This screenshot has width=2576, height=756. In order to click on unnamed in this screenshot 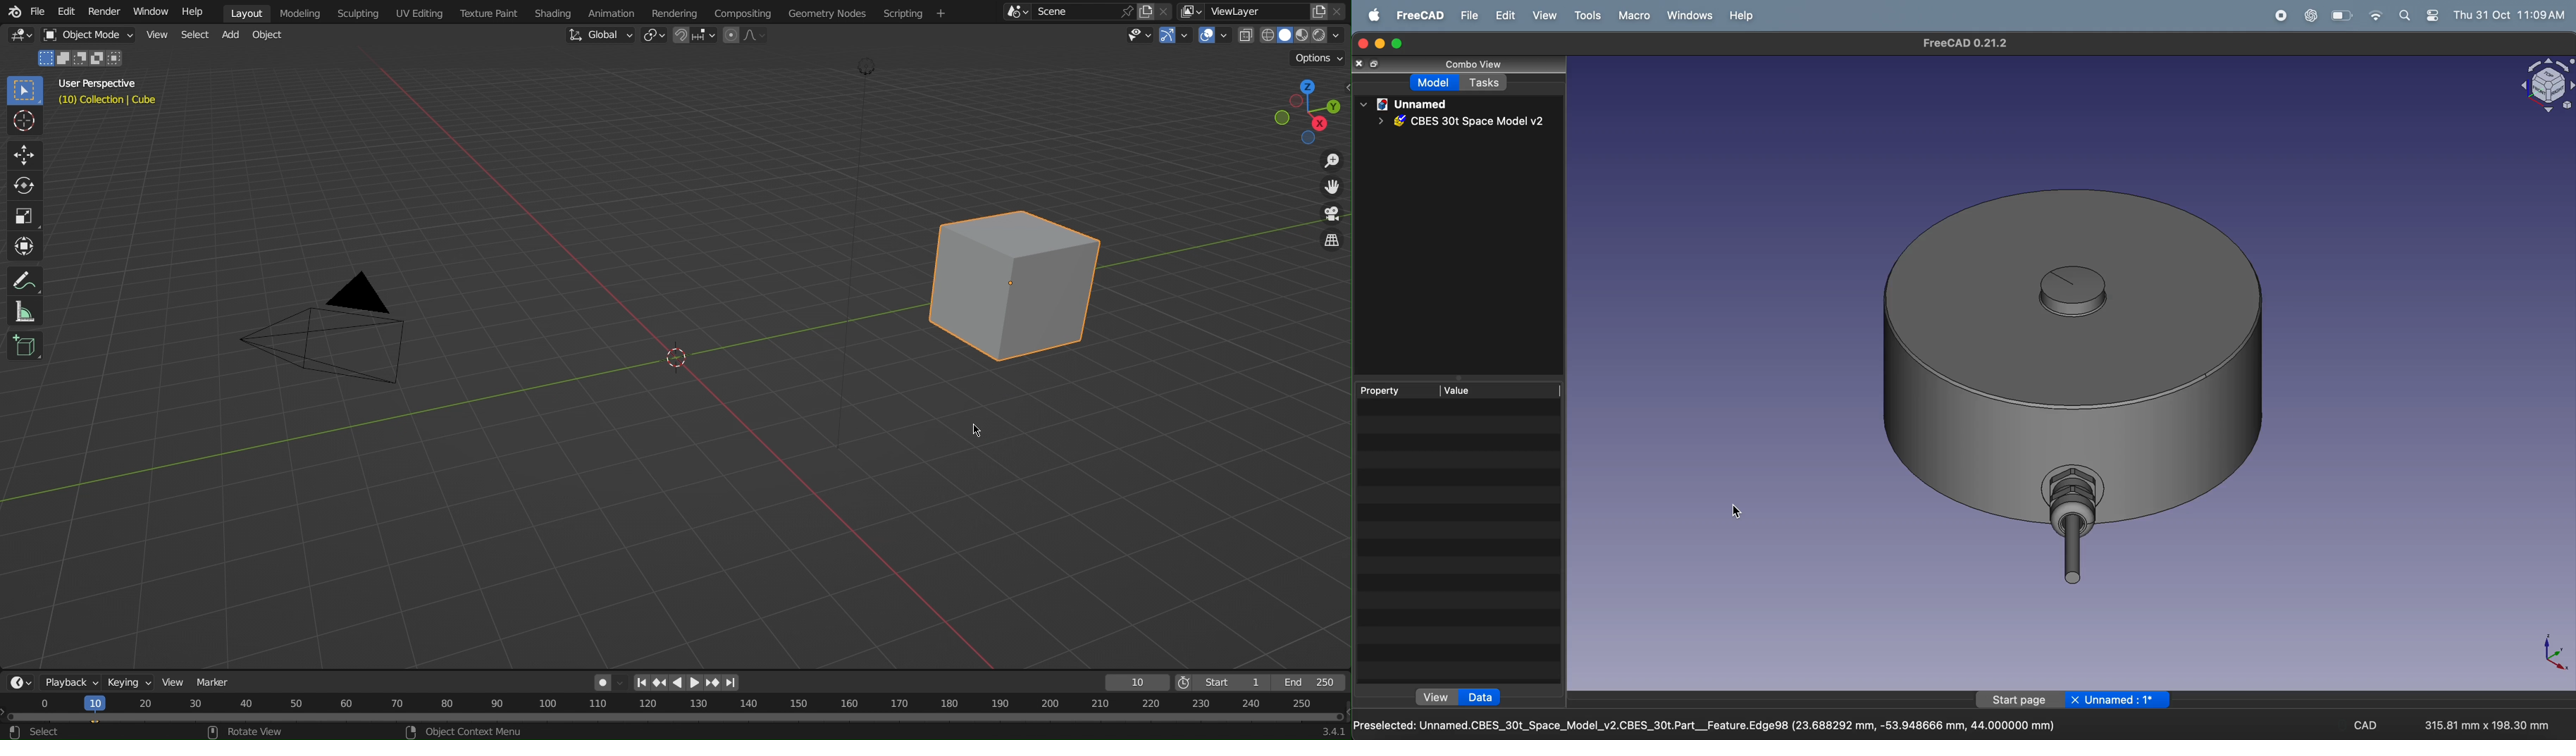, I will do `click(1411, 104)`.